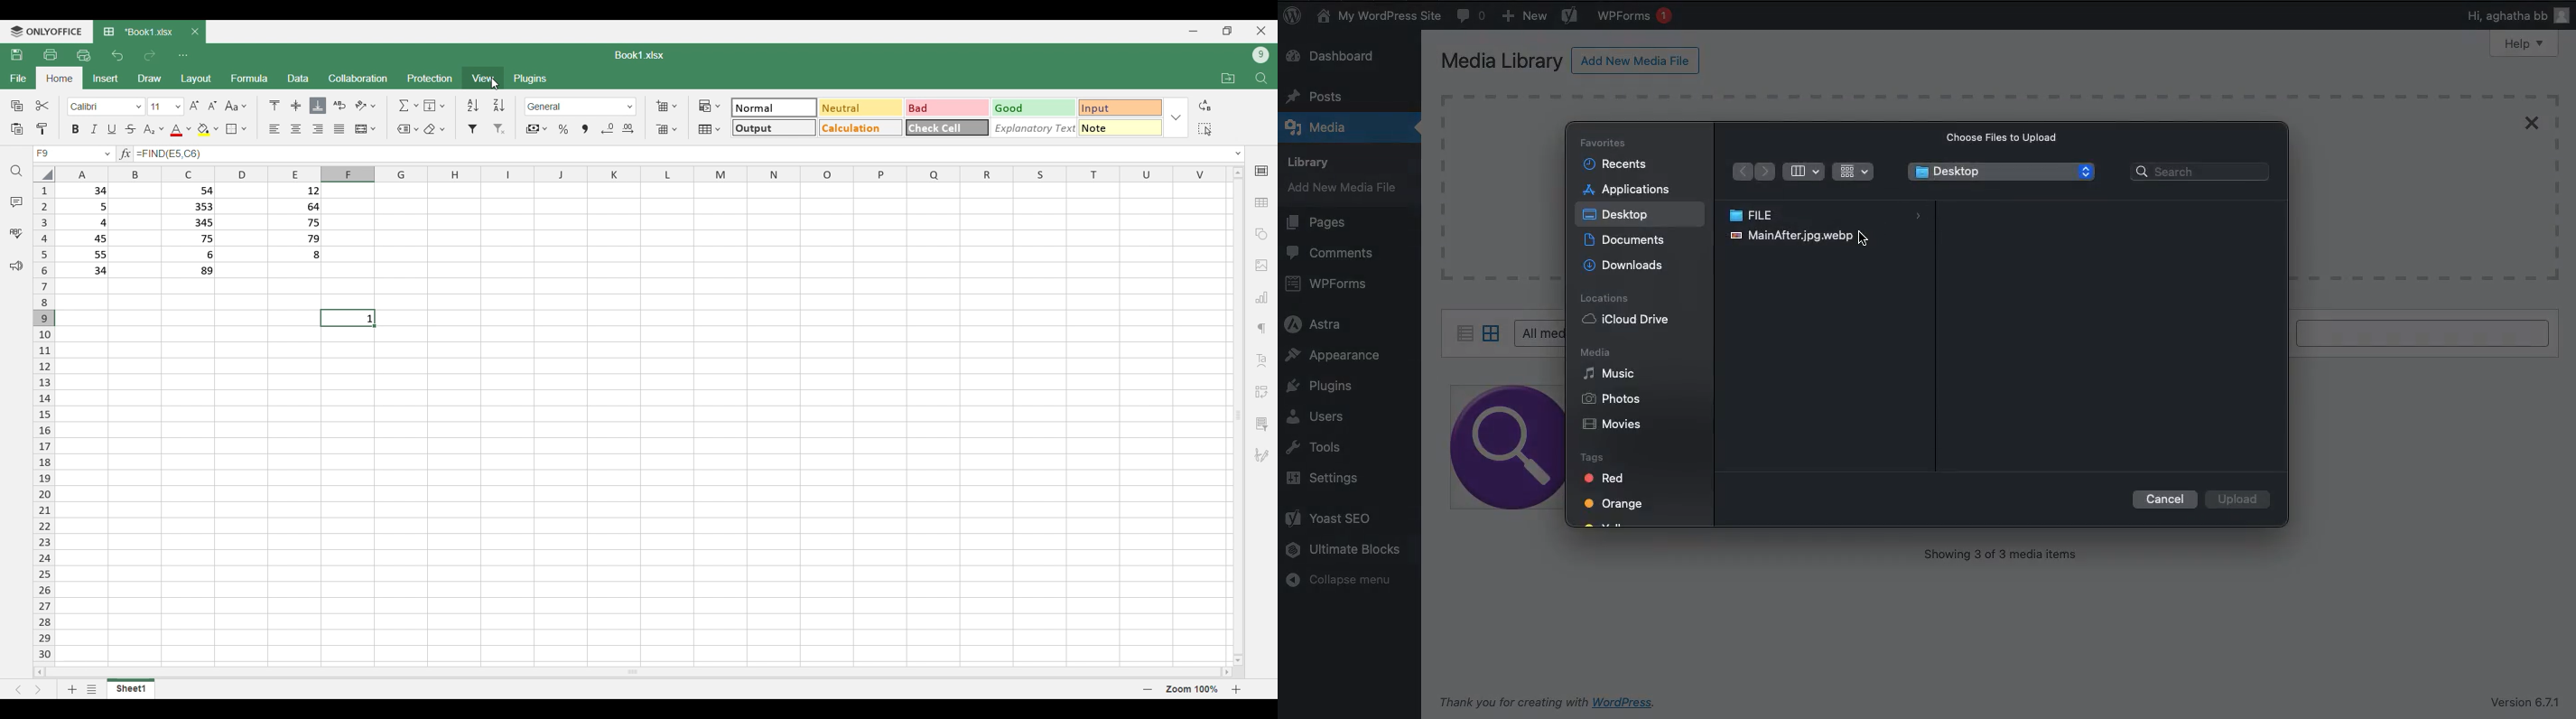 The width and height of the screenshot is (2576, 728). What do you see at coordinates (1852, 173) in the screenshot?
I see `Grid` at bounding box center [1852, 173].